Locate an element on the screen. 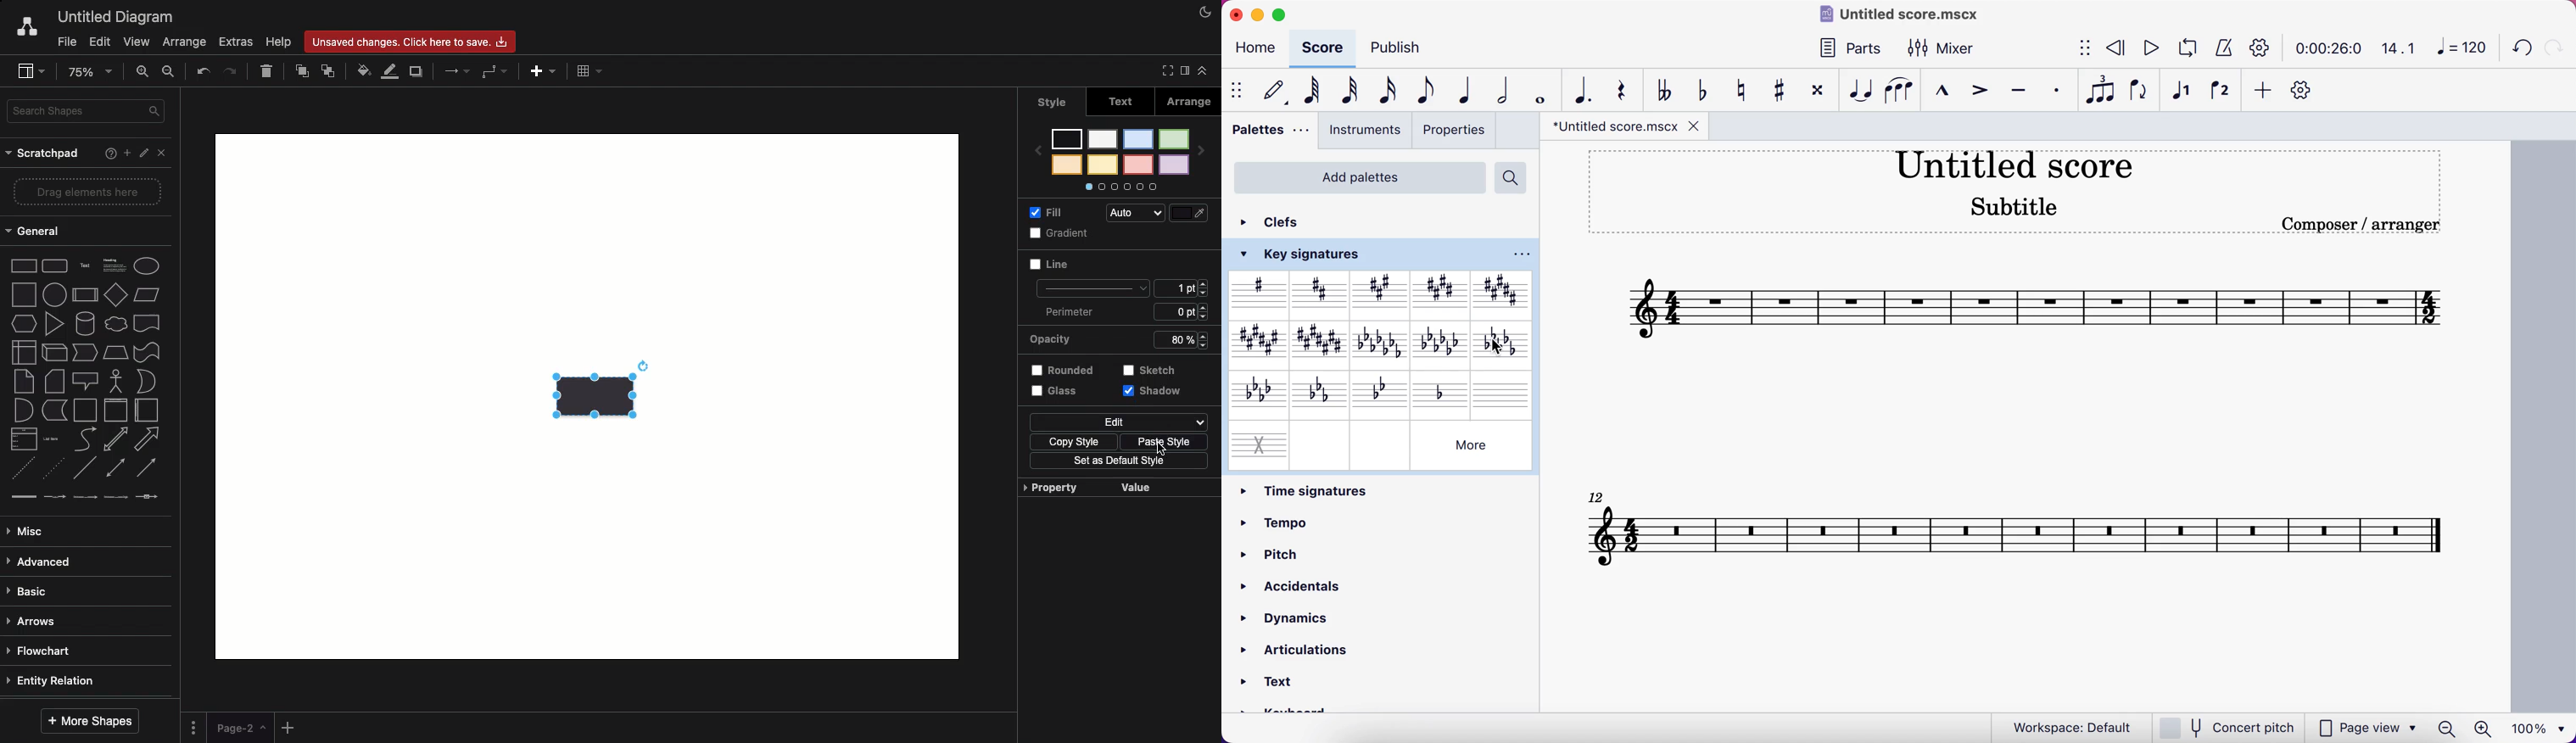  score is located at coordinates (2019, 536).